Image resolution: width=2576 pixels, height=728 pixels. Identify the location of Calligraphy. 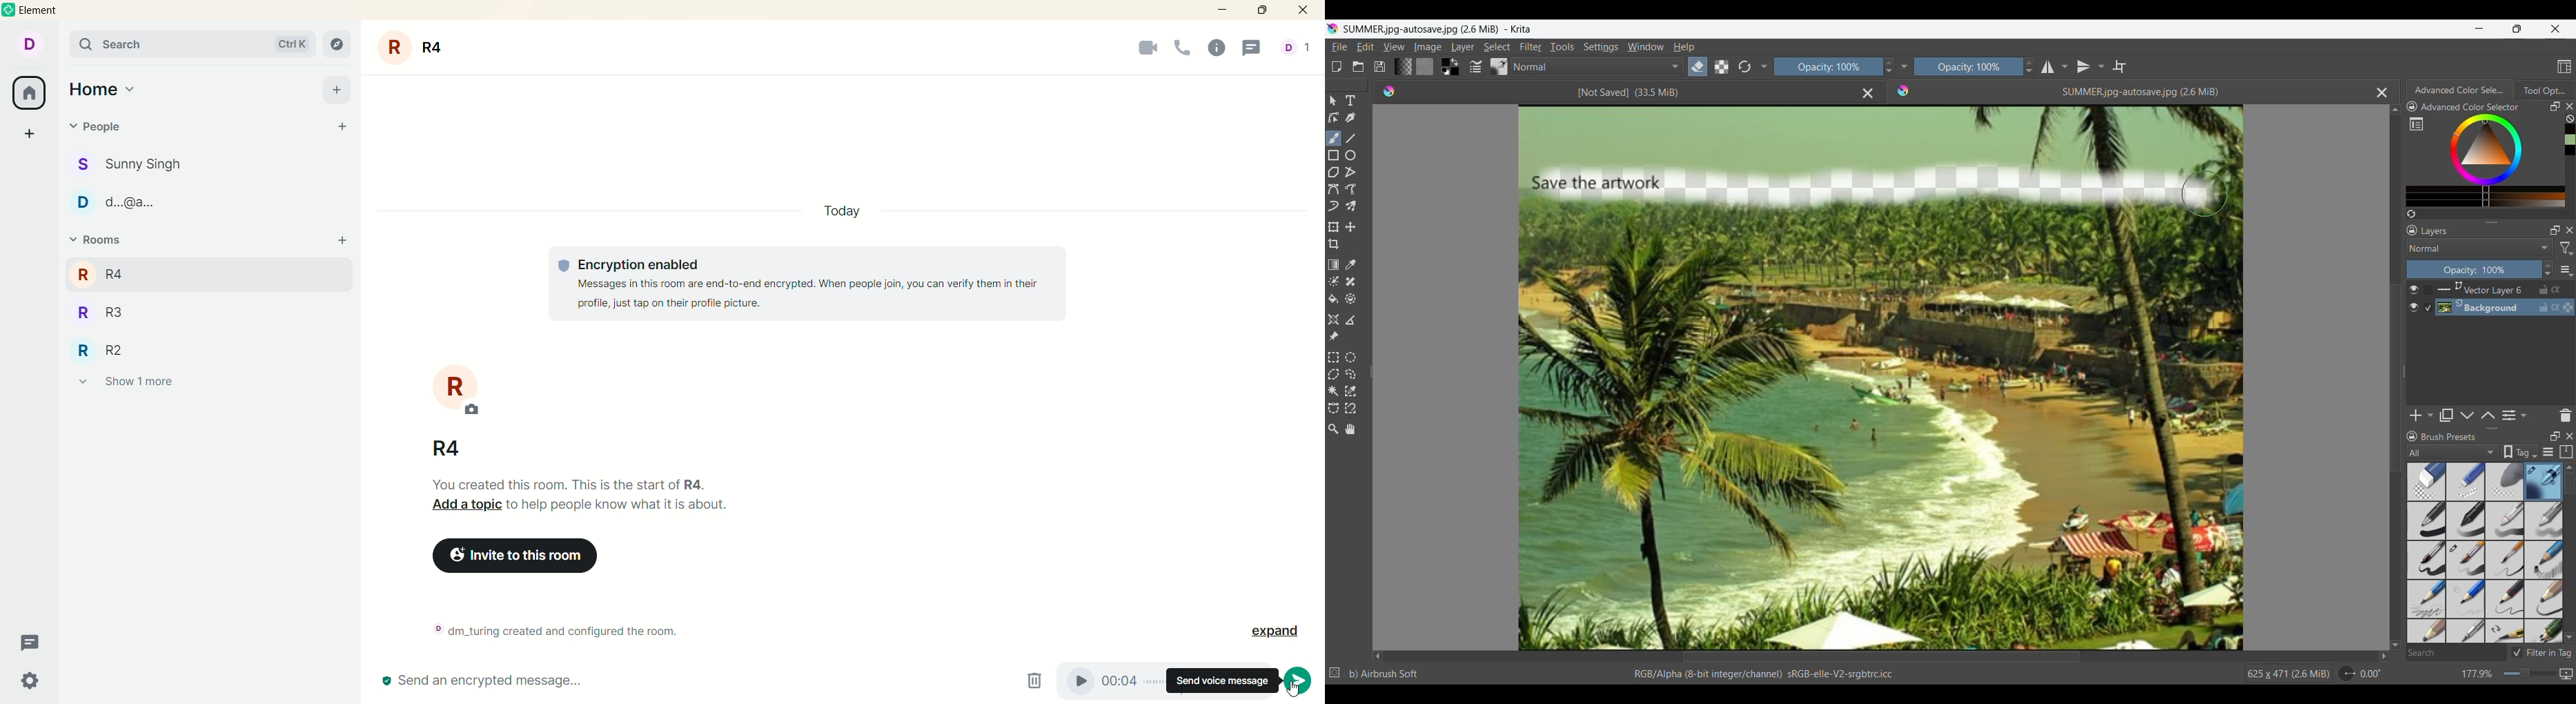
(1350, 118).